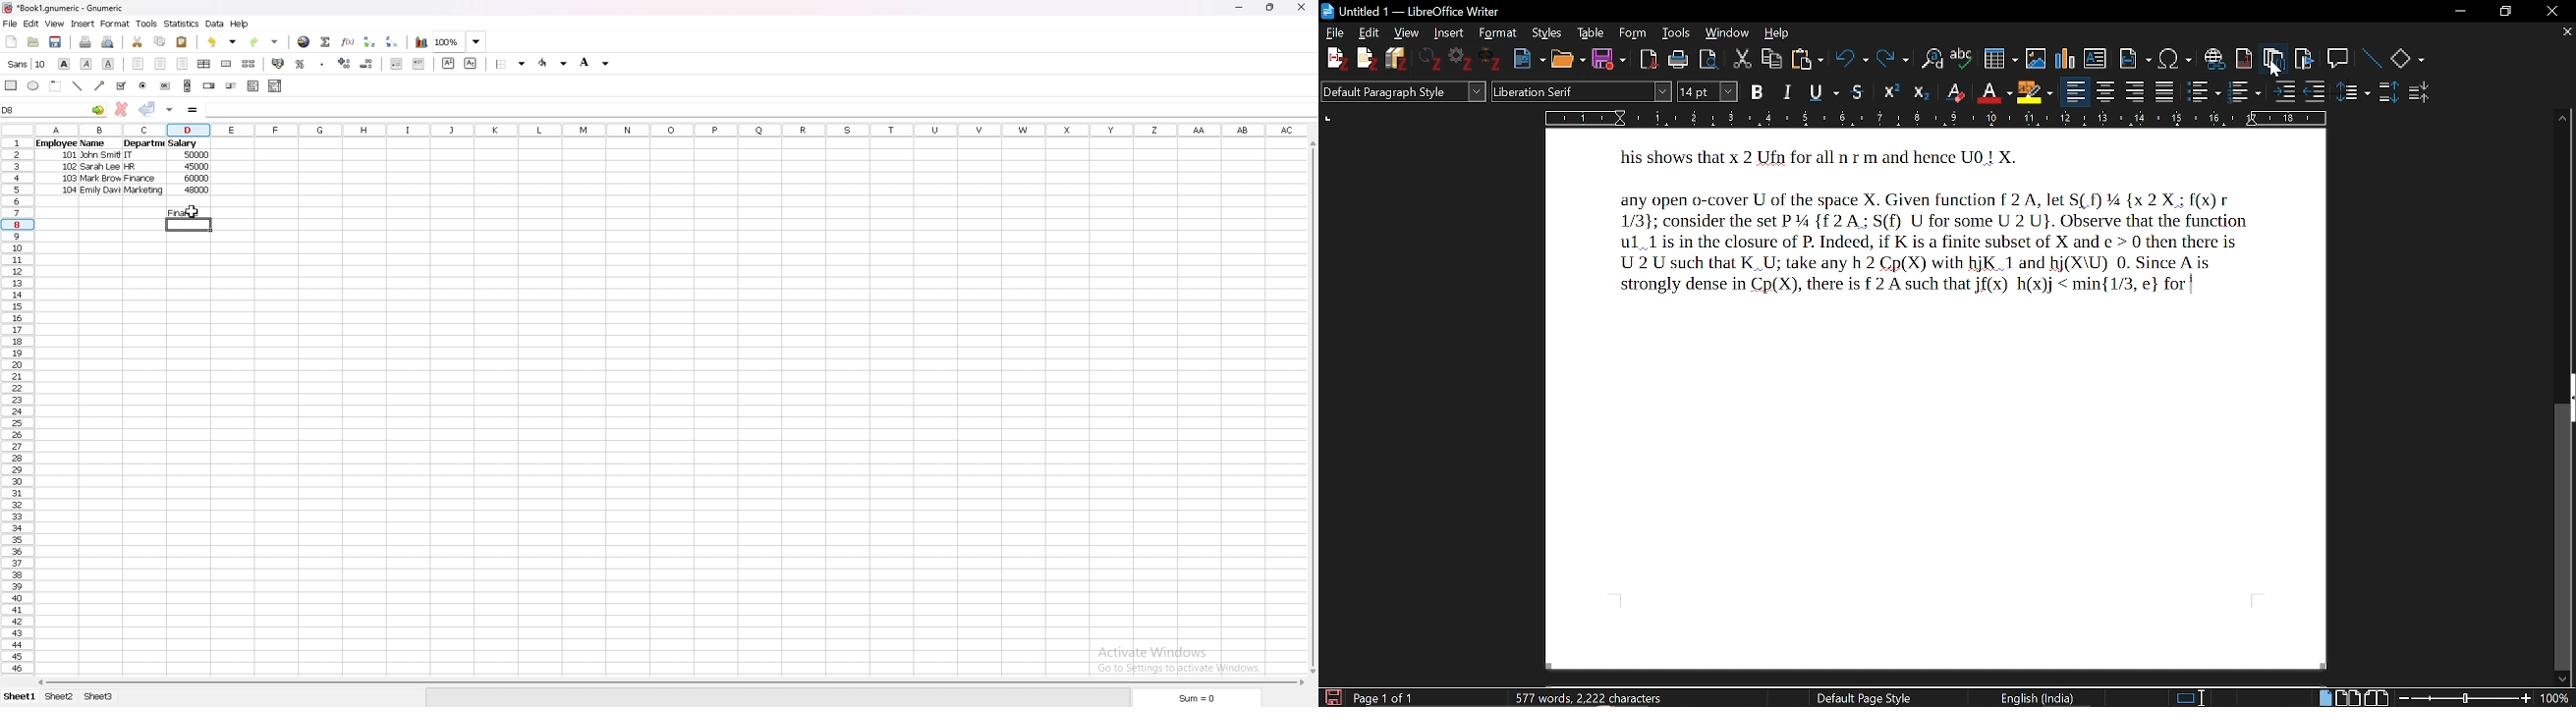 The image size is (2576, 728). What do you see at coordinates (148, 109) in the screenshot?
I see `accept changes` at bounding box center [148, 109].